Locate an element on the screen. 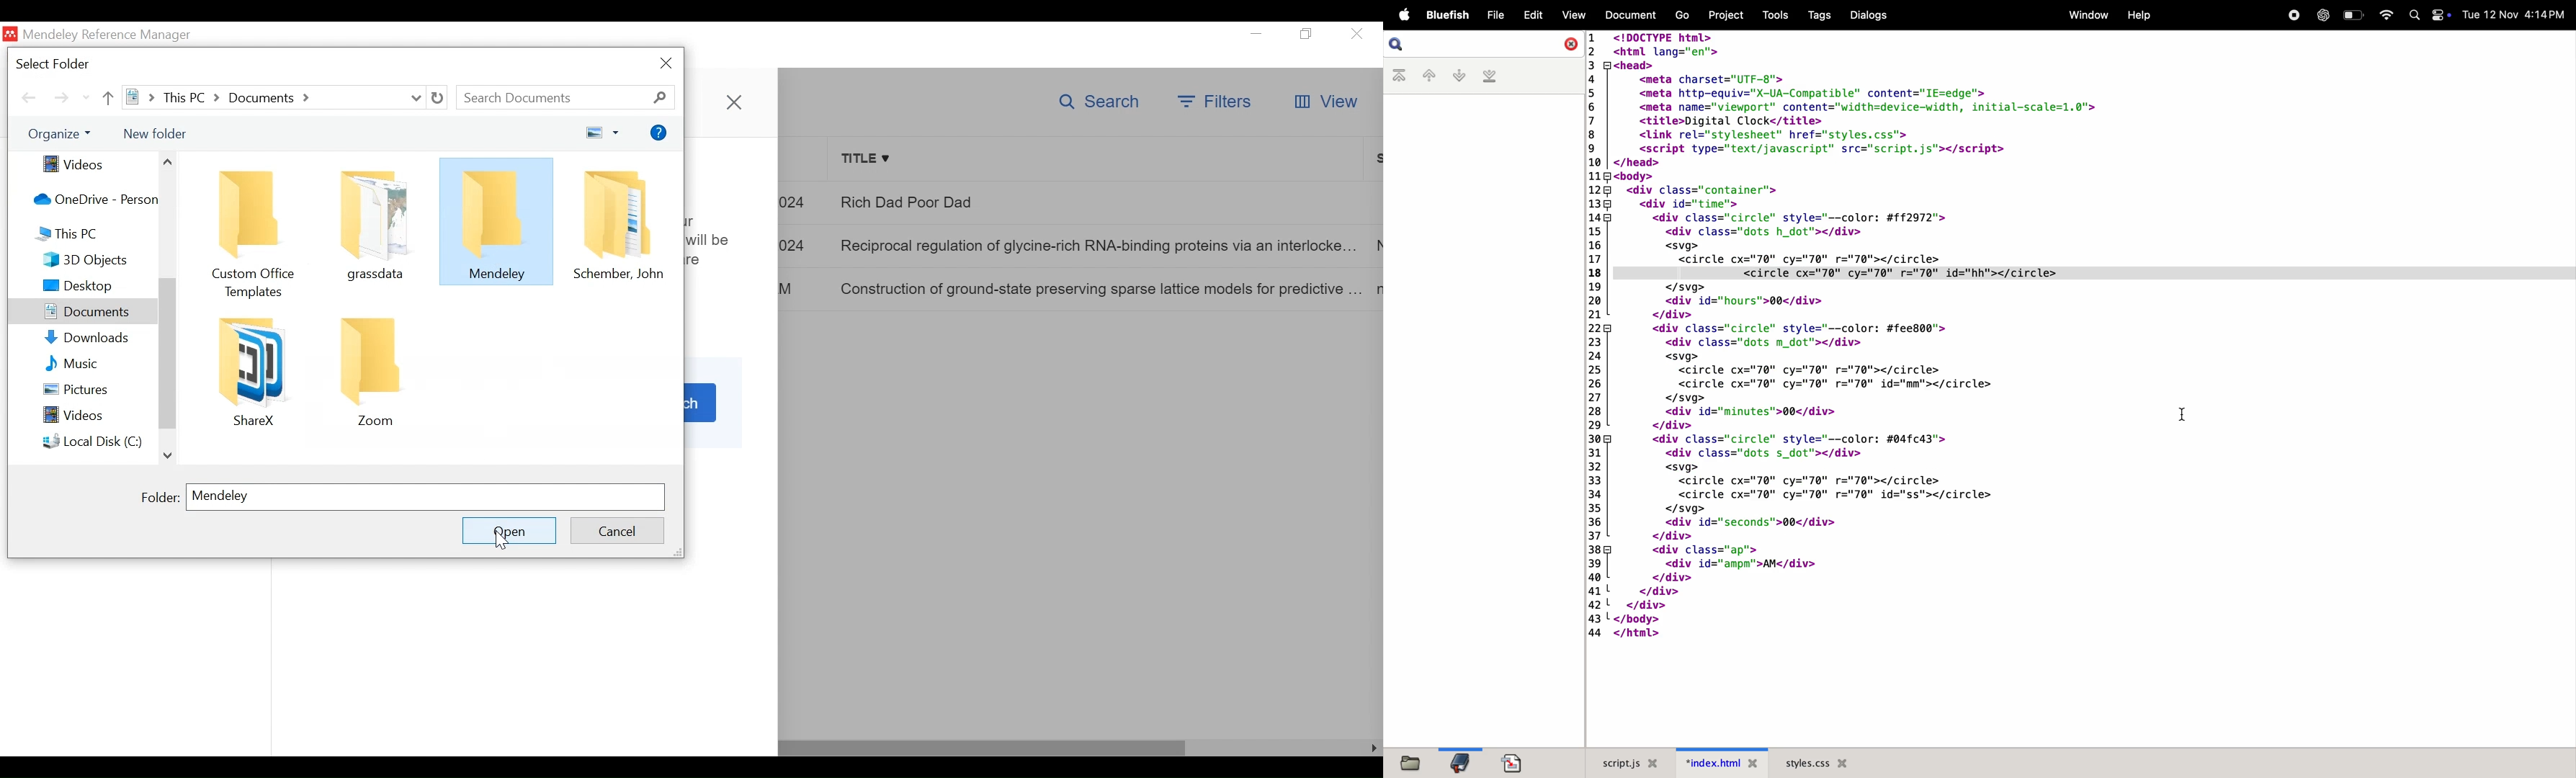 This screenshot has width=2576, height=784. search is located at coordinates (1398, 44).